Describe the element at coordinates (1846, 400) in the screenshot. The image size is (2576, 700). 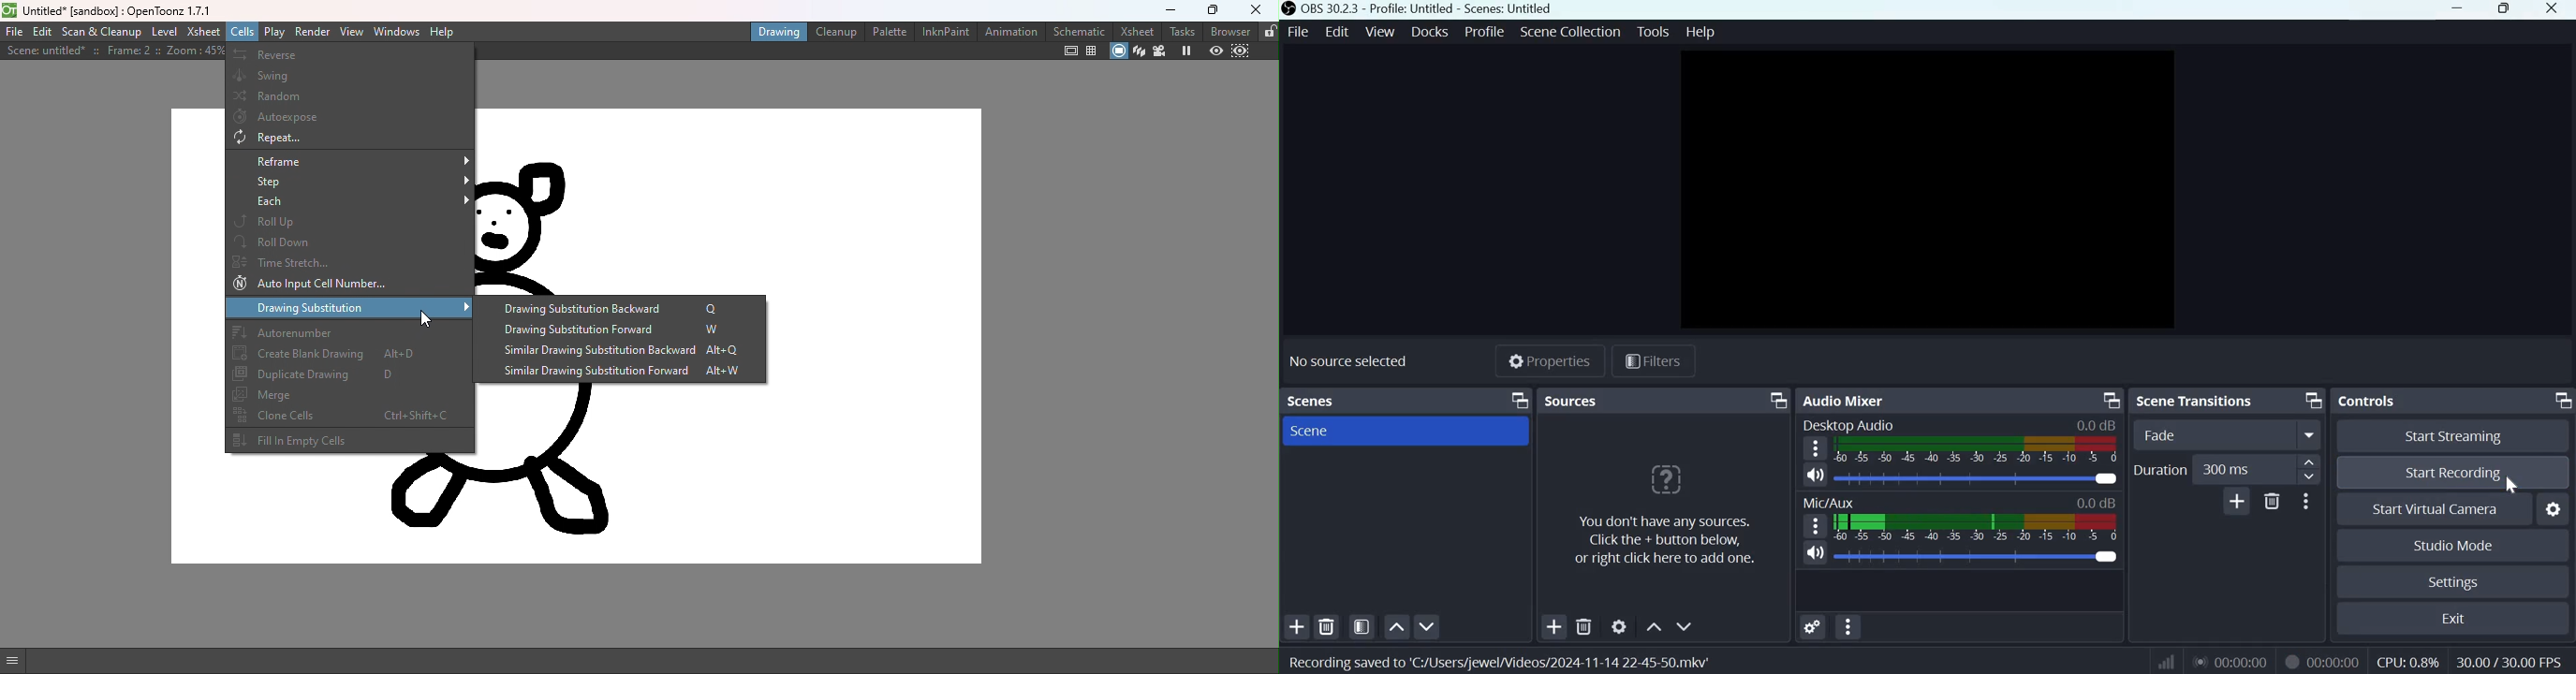
I see `Audio mixer` at that location.